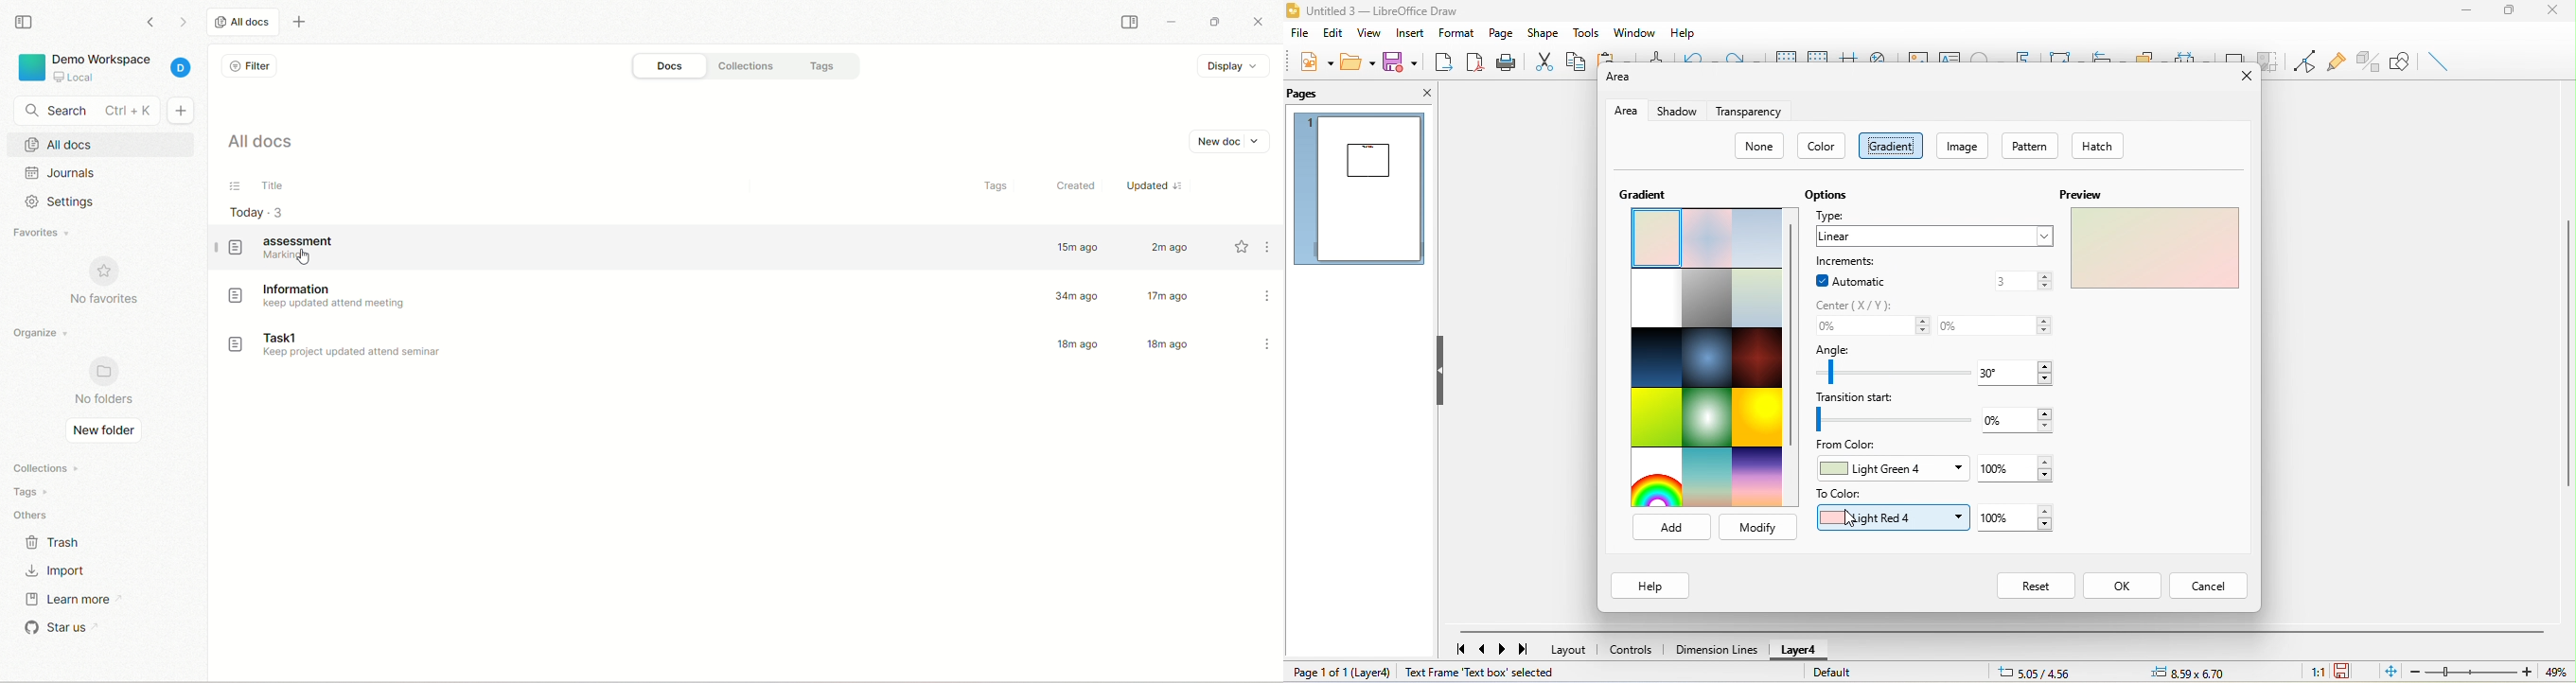 The width and height of the screenshot is (2576, 700). Describe the element at coordinates (1819, 280) in the screenshot. I see `enable checkbox` at that location.